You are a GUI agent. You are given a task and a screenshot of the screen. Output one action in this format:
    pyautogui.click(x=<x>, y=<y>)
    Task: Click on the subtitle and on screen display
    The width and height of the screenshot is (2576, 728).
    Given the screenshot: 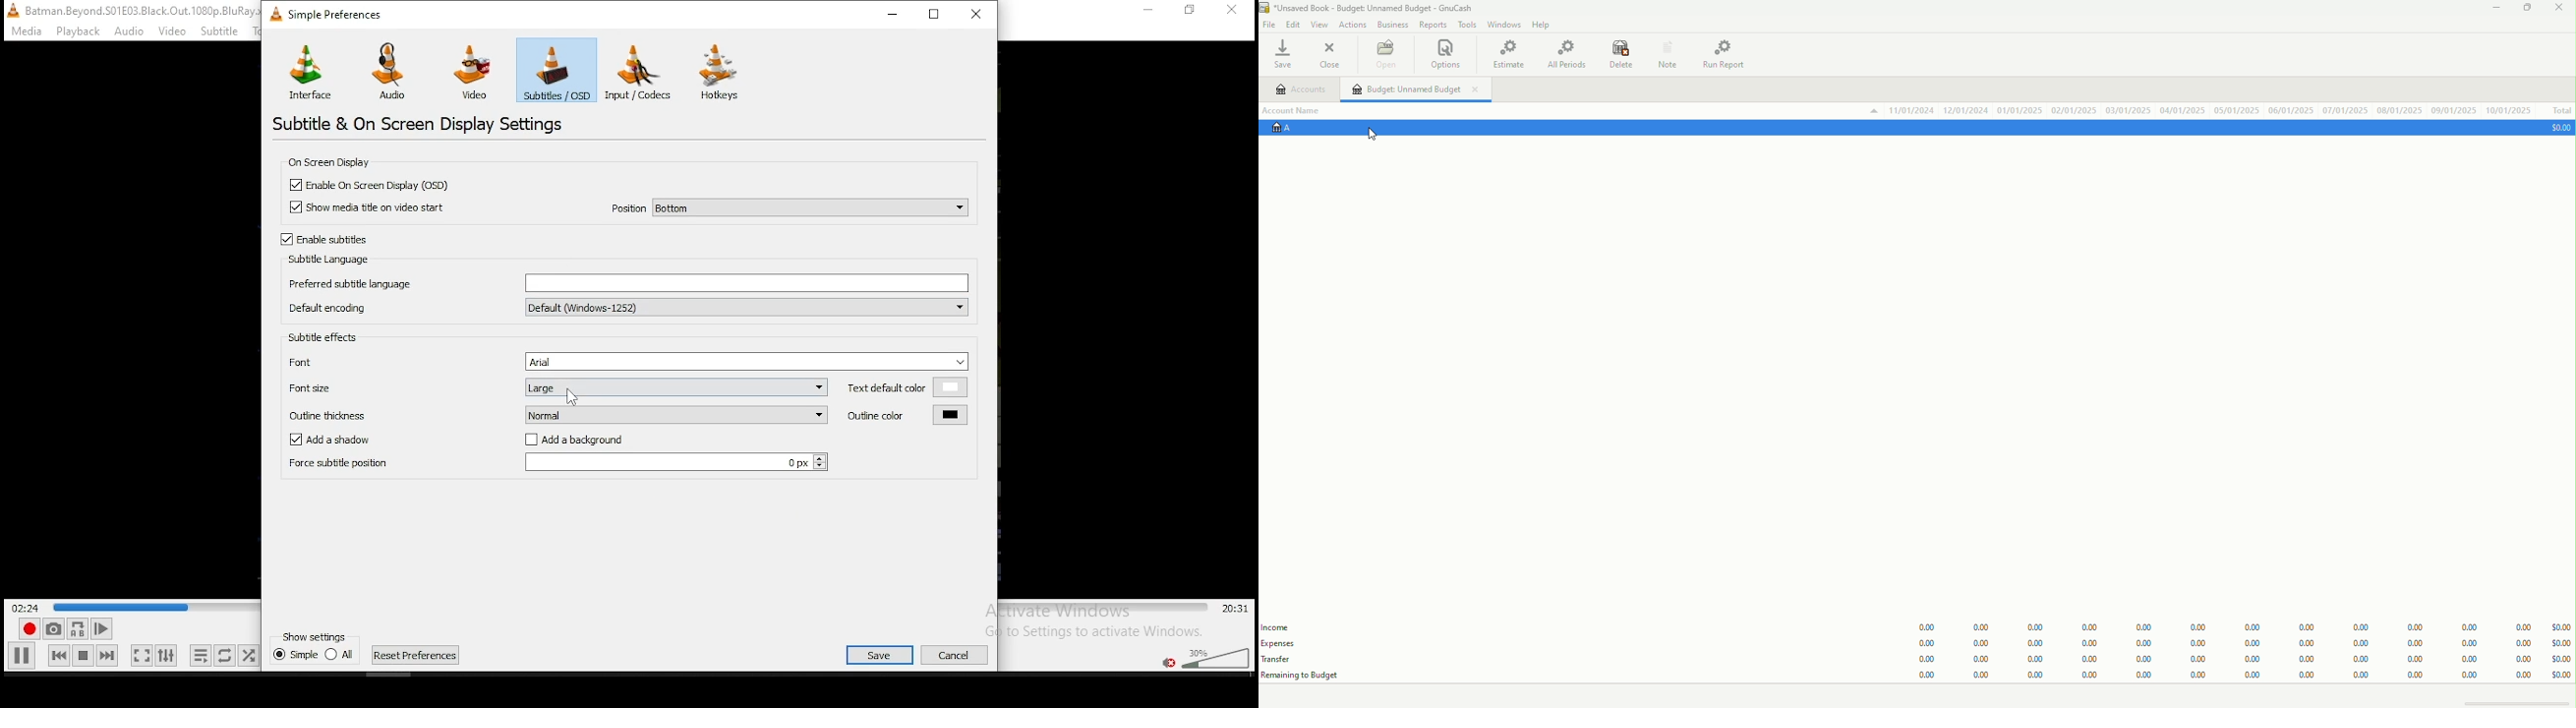 What is the action you would take?
    pyautogui.click(x=433, y=124)
    